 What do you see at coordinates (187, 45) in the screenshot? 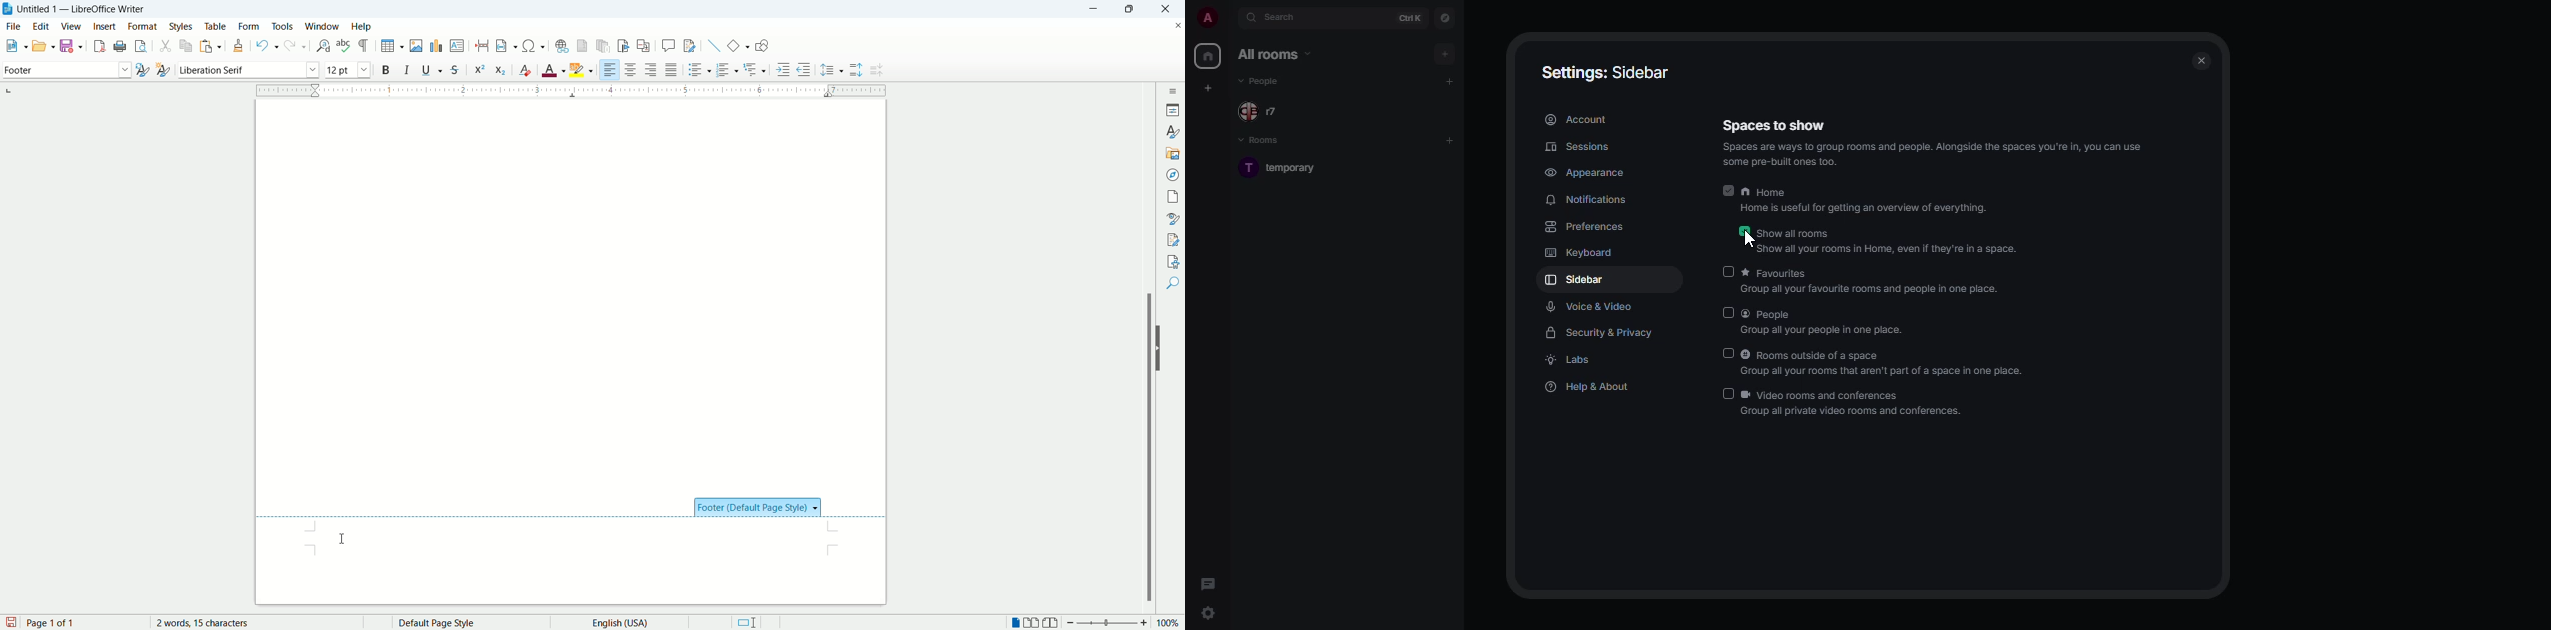
I see `copy` at bounding box center [187, 45].